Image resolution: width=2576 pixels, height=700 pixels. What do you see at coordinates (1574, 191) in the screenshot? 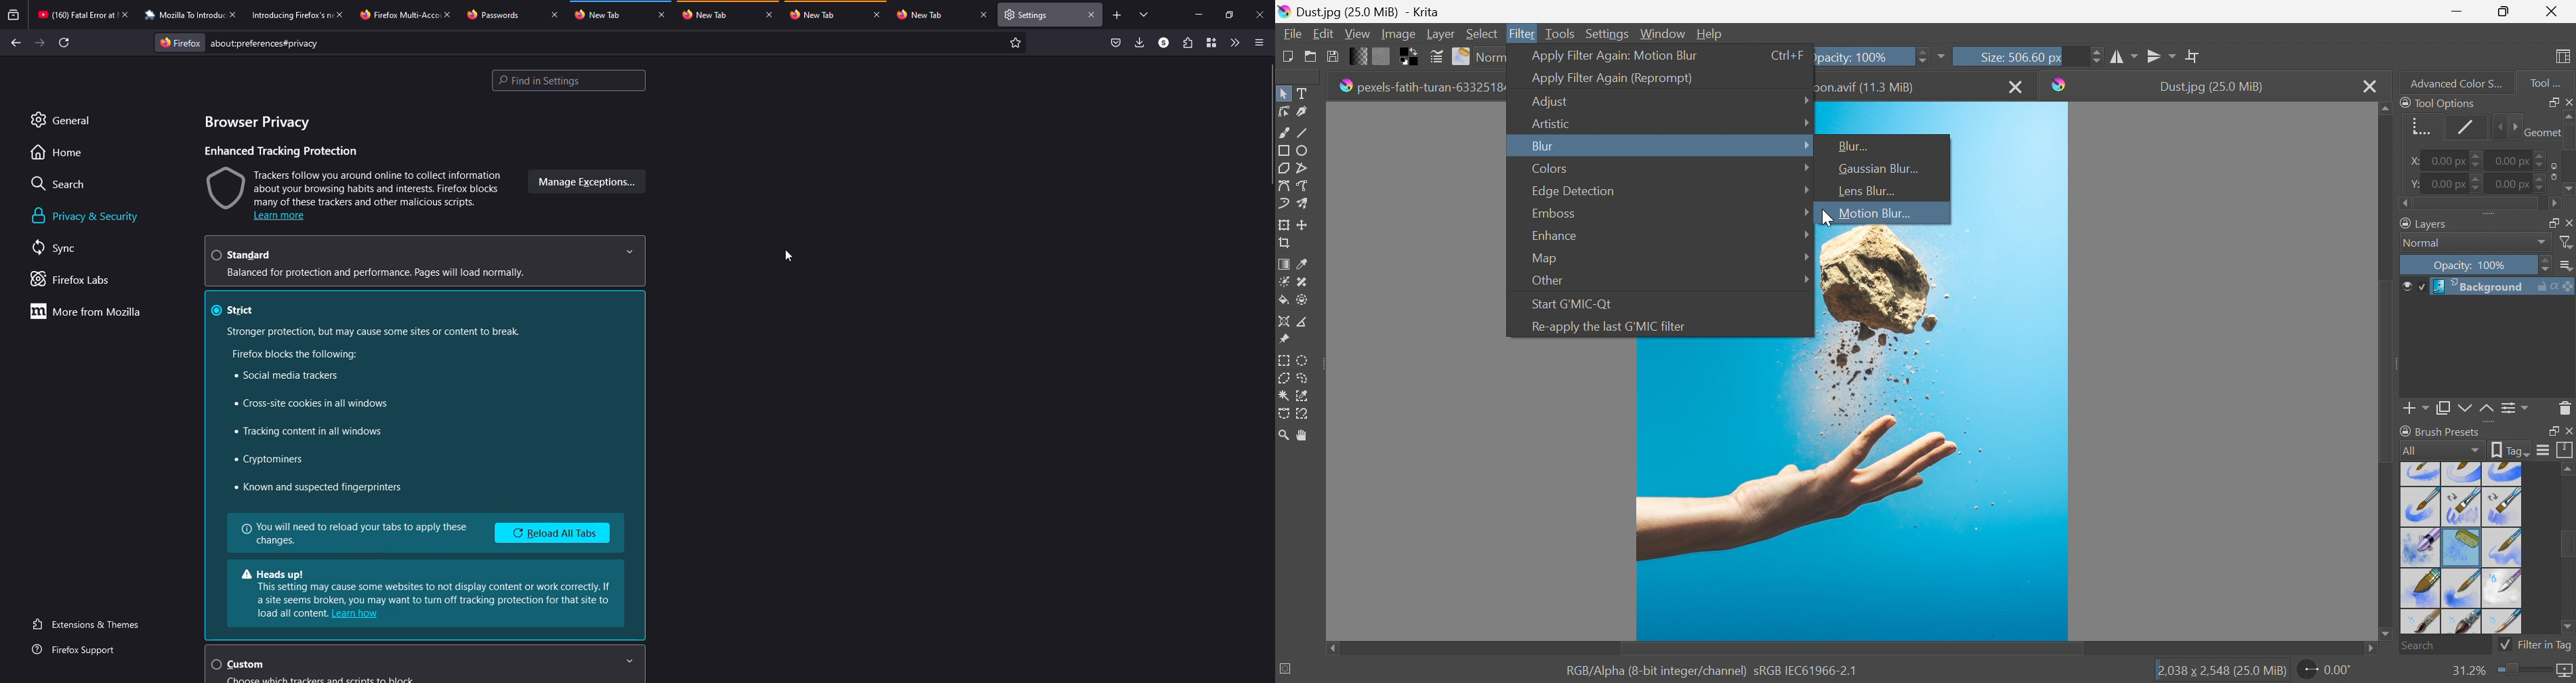
I see `Edge Detection` at bounding box center [1574, 191].